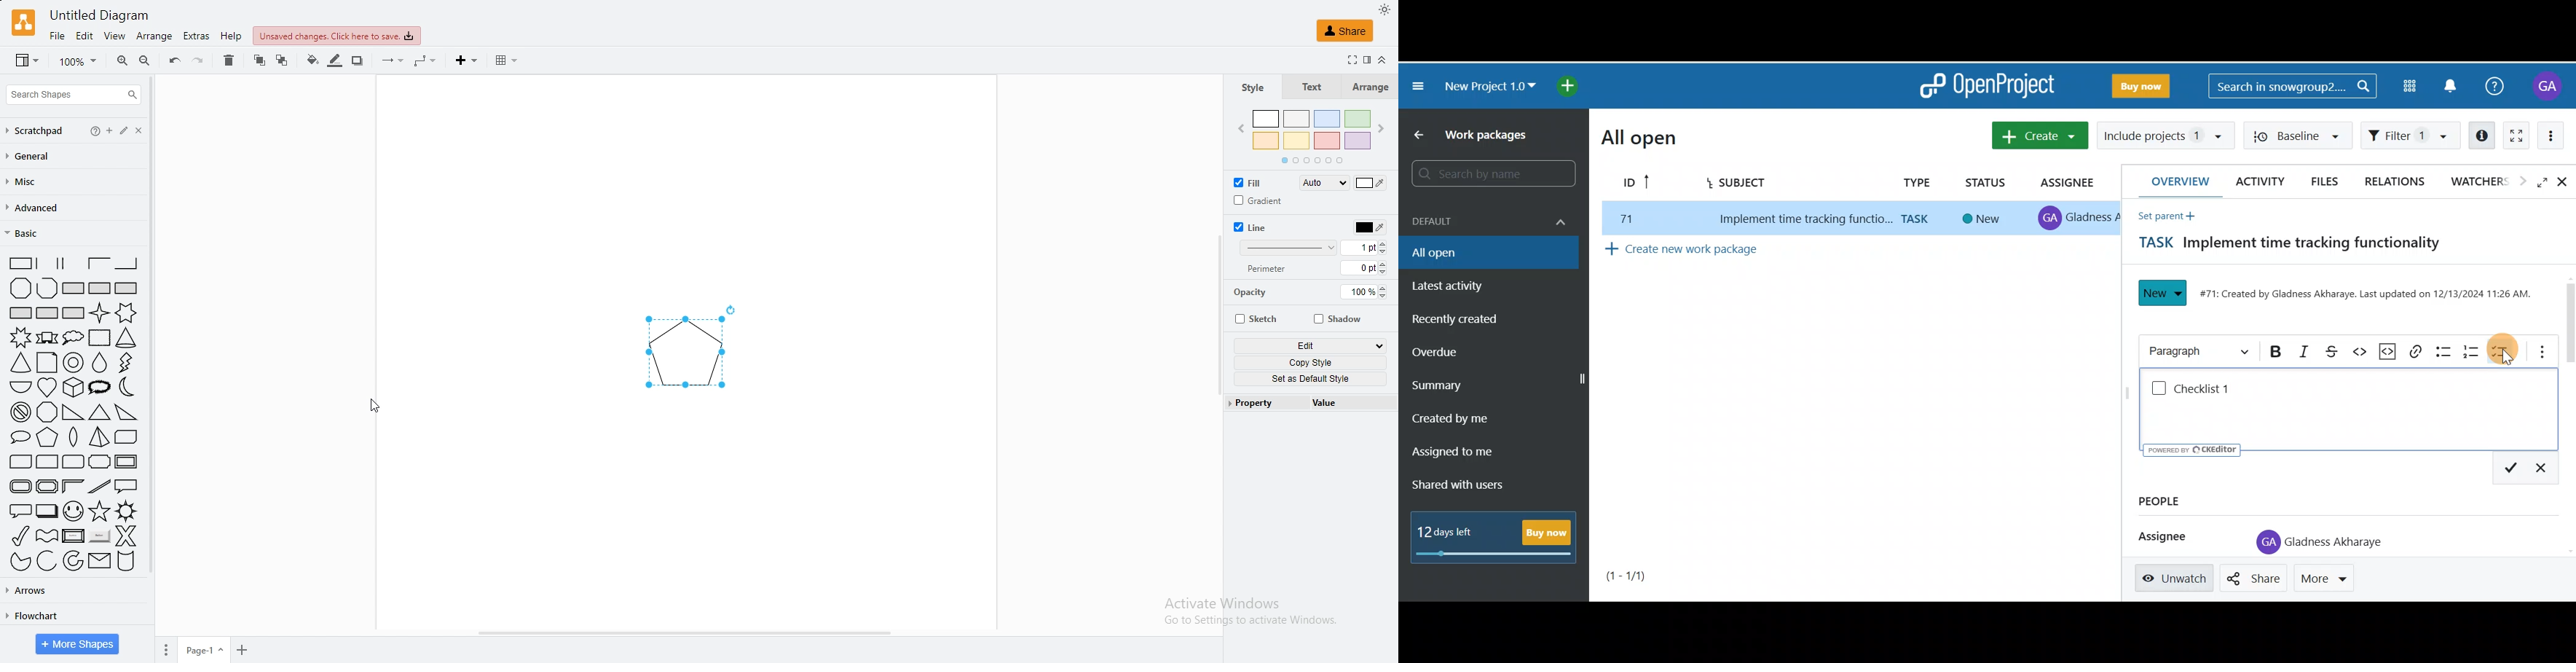  I want to click on shadow, so click(1341, 318).